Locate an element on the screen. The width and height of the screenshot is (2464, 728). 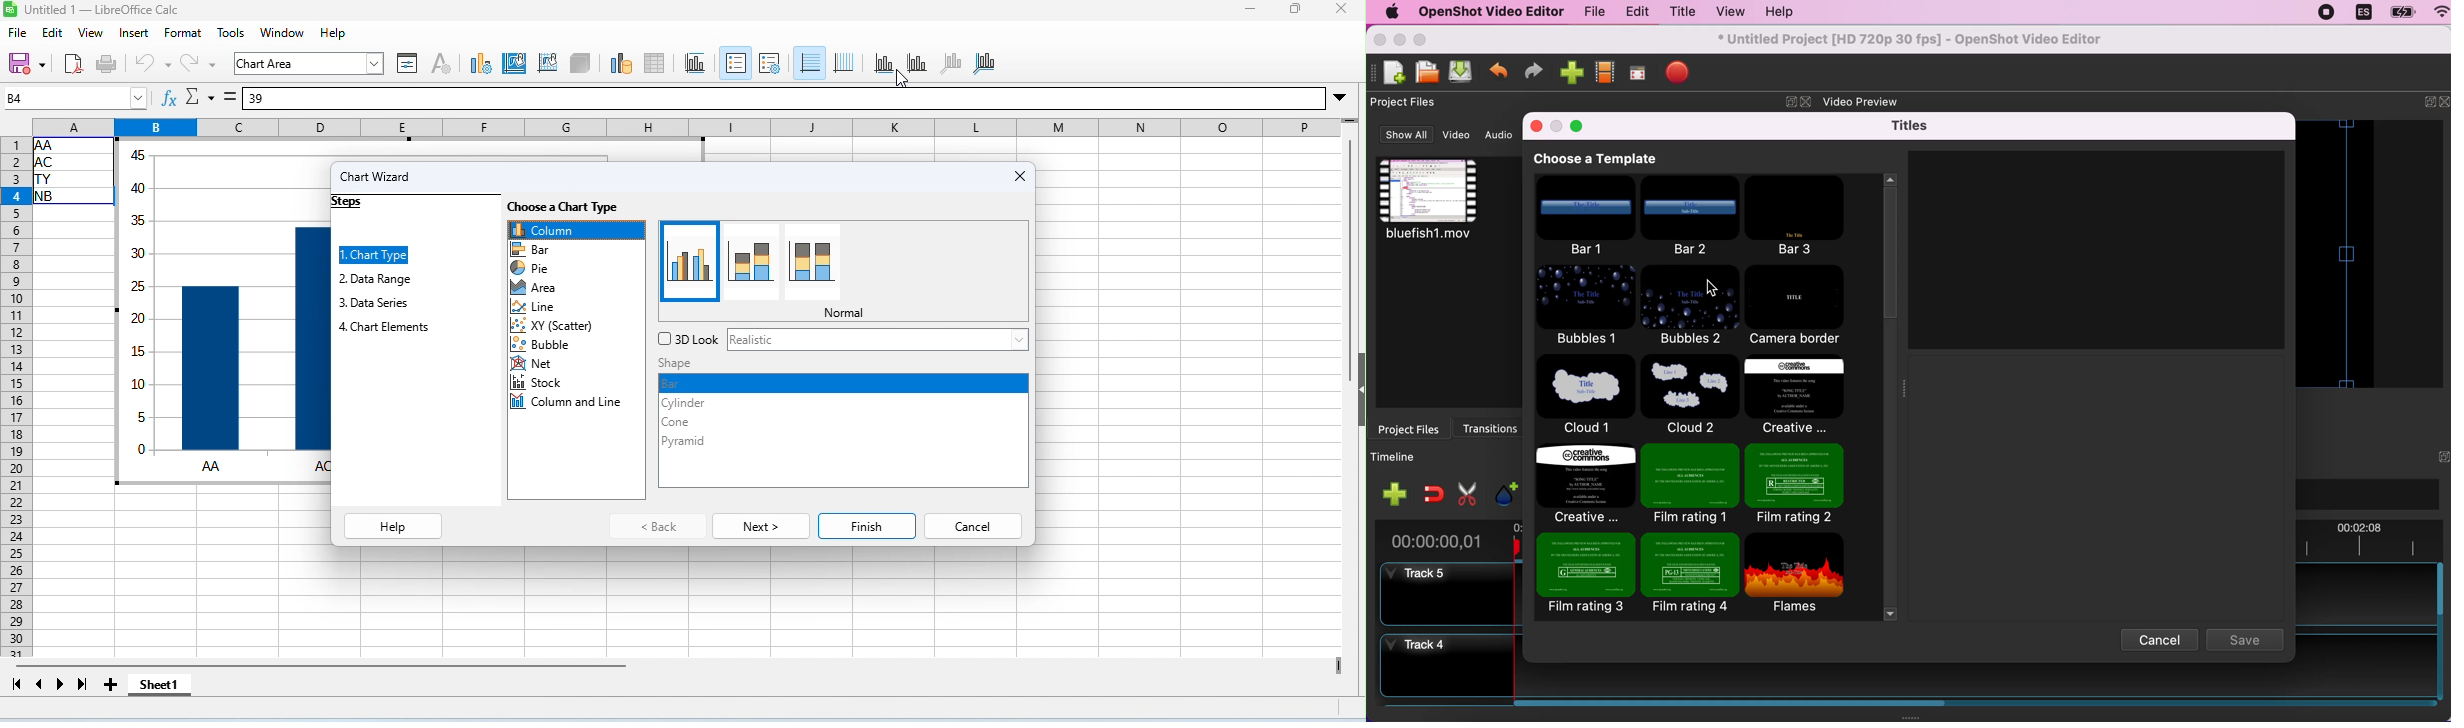
column is located at coordinates (575, 229).